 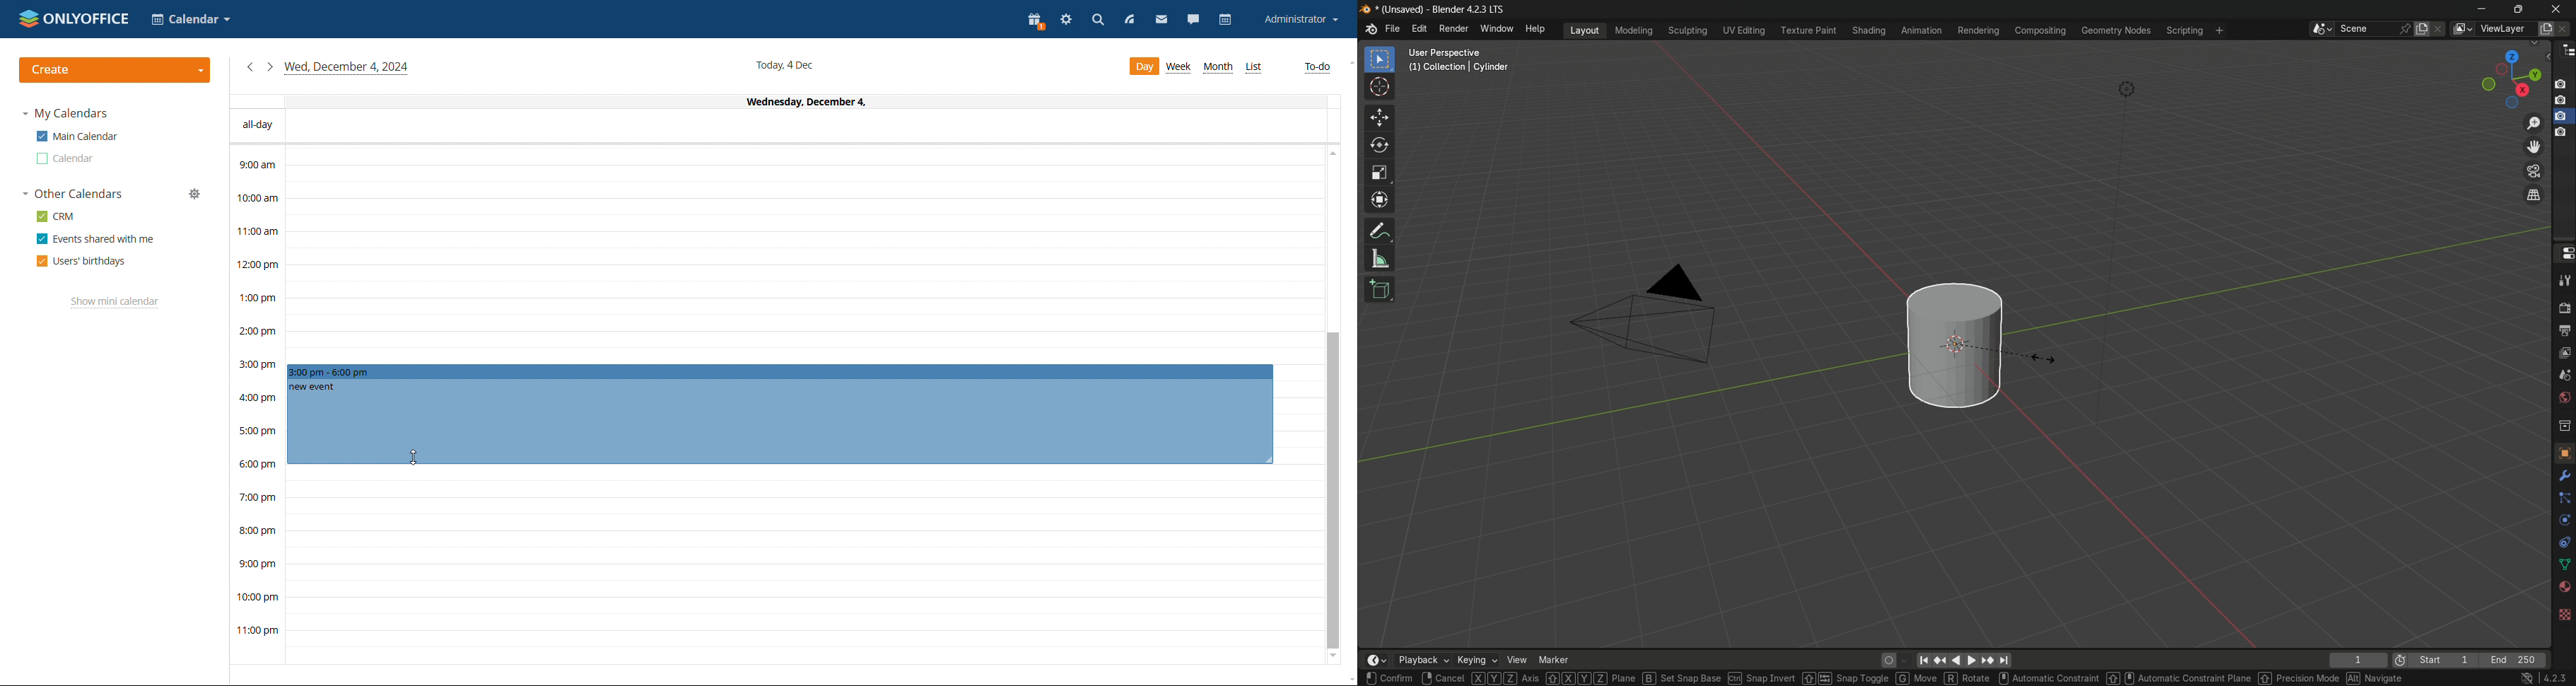 What do you see at coordinates (1553, 660) in the screenshot?
I see `marker` at bounding box center [1553, 660].